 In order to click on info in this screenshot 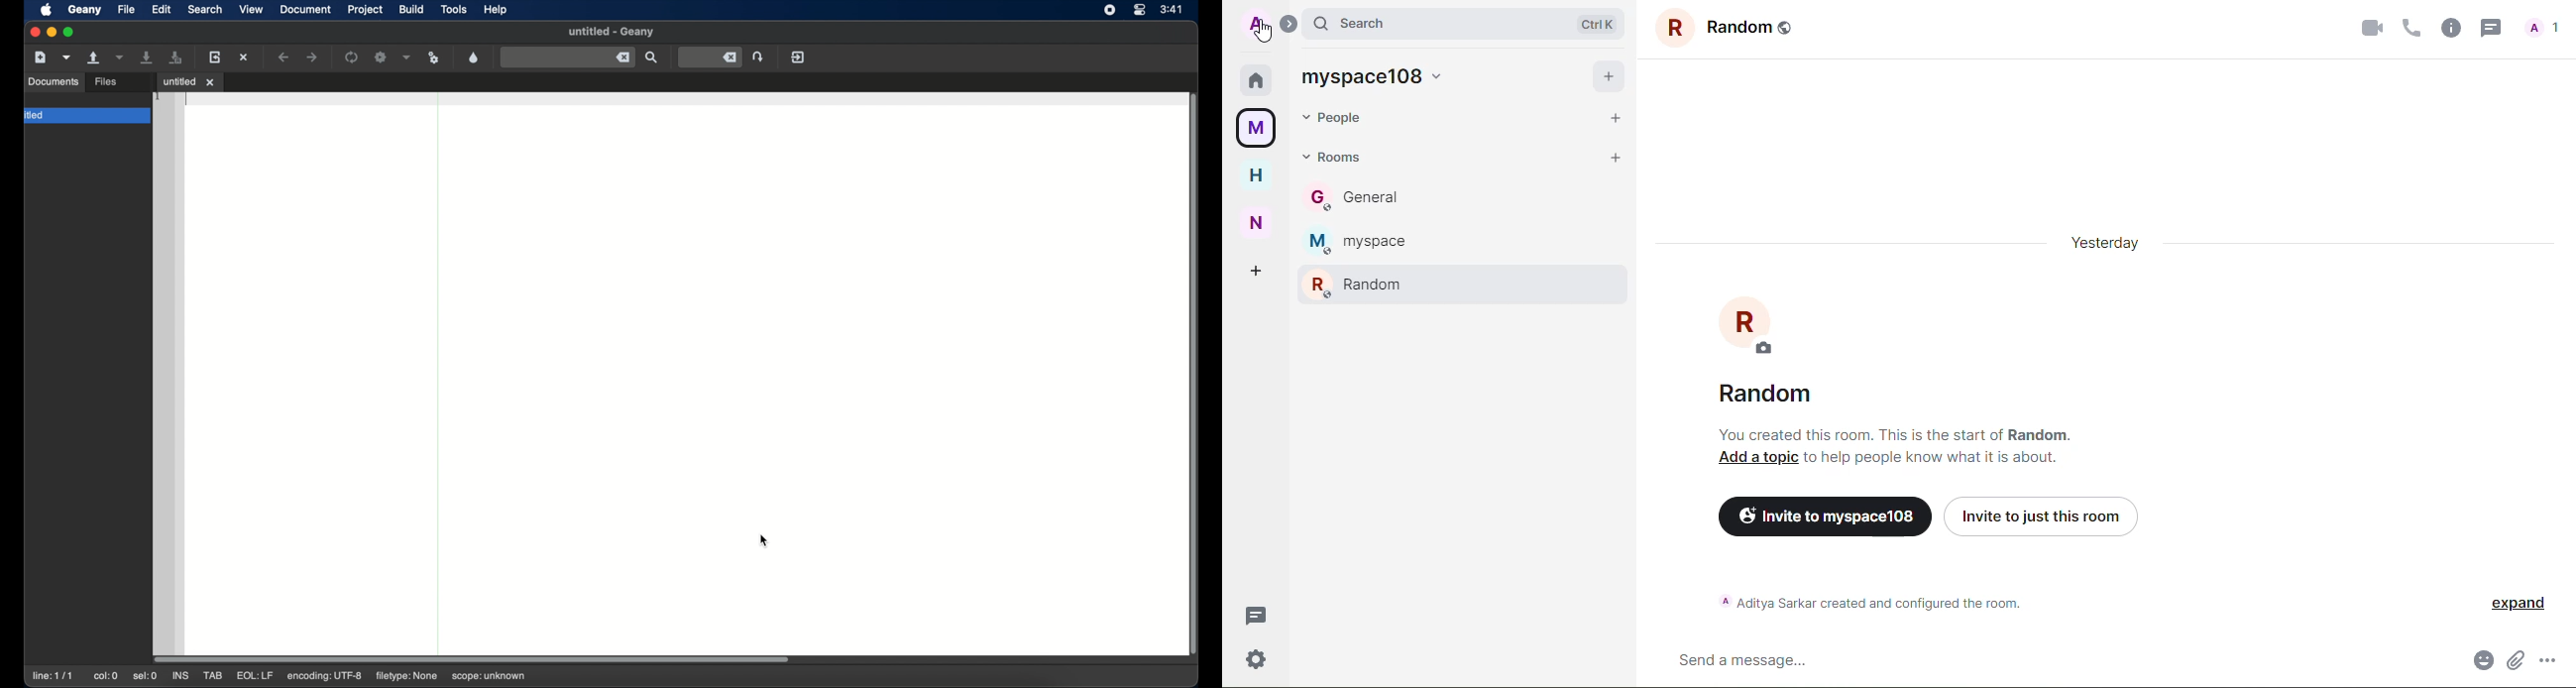, I will do `click(1933, 458)`.